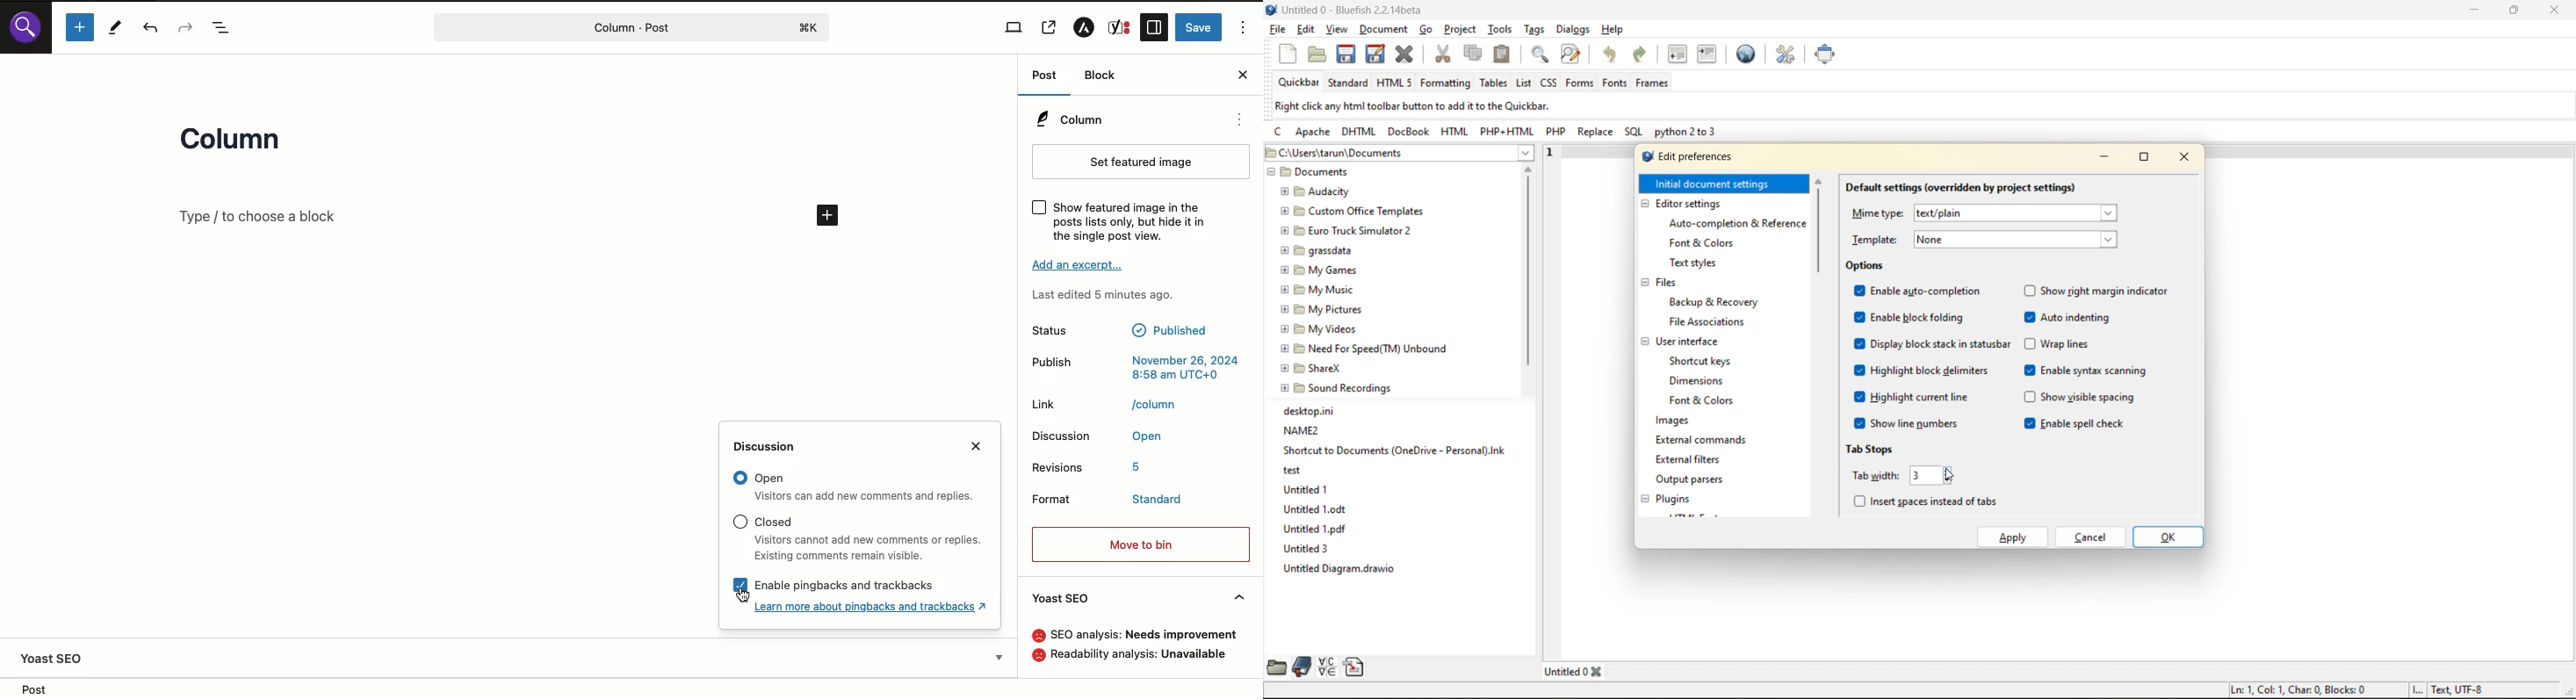 This screenshot has width=2576, height=700. What do you see at coordinates (1354, 10) in the screenshot?
I see `file name and app name` at bounding box center [1354, 10].